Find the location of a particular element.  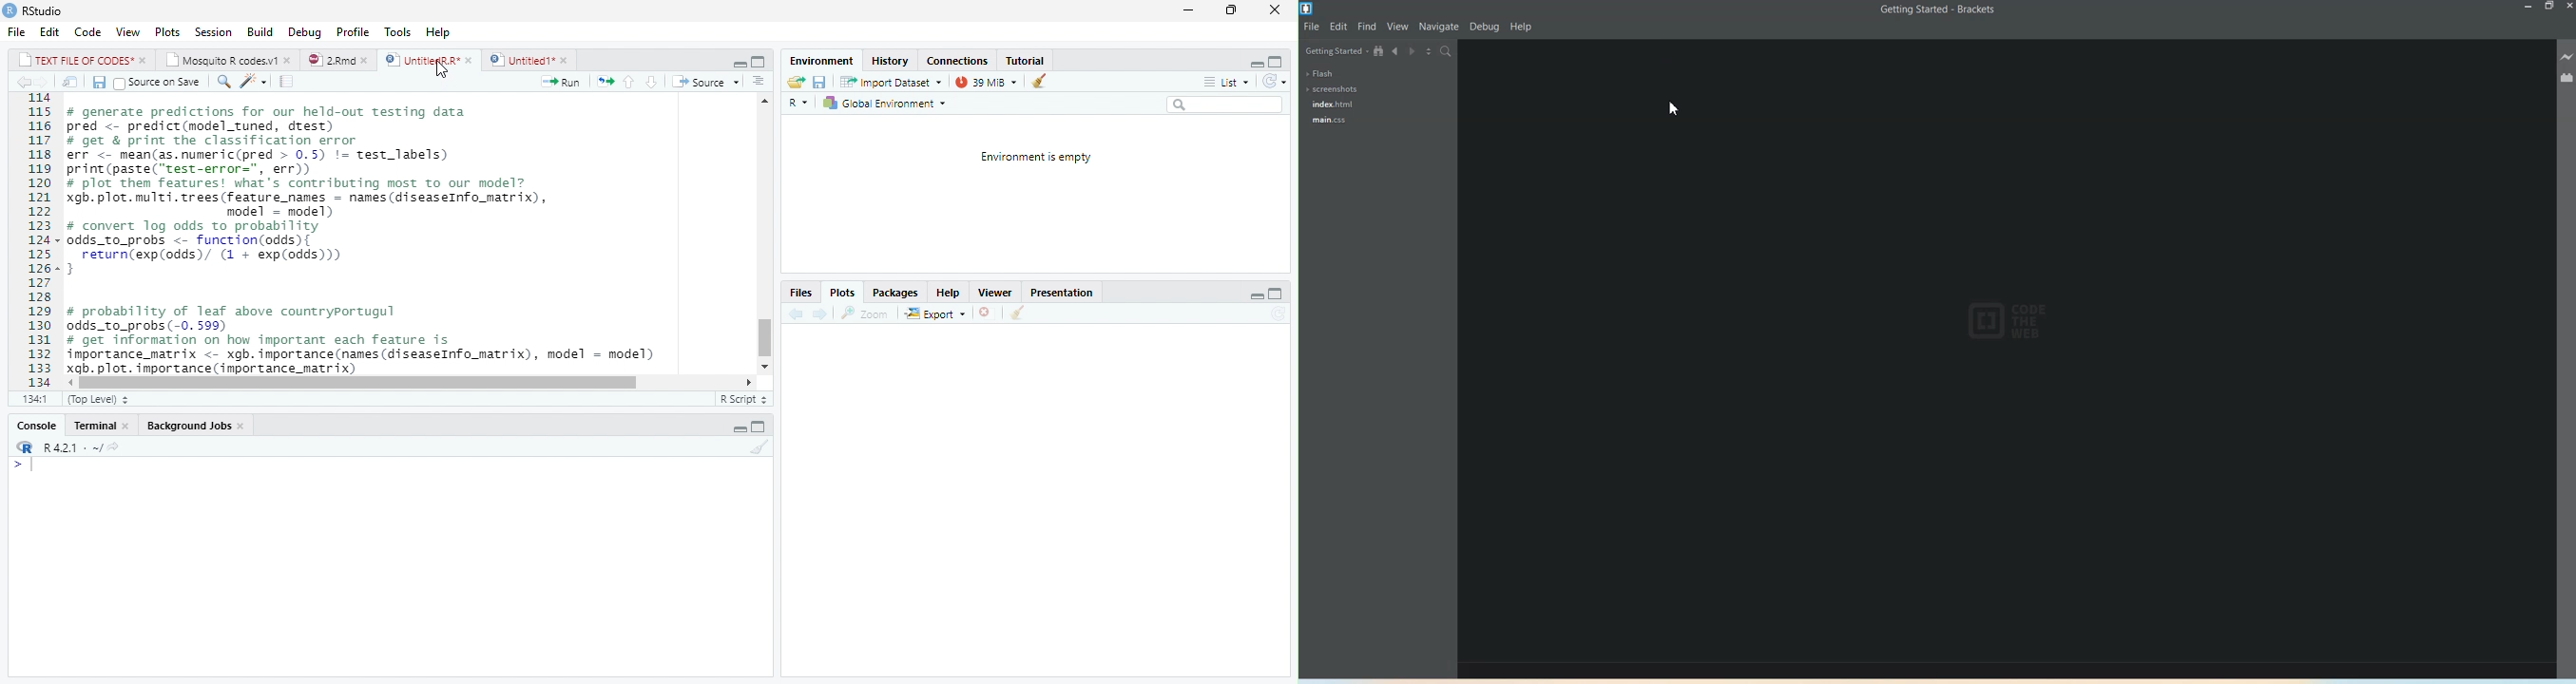

File is located at coordinates (15, 31).